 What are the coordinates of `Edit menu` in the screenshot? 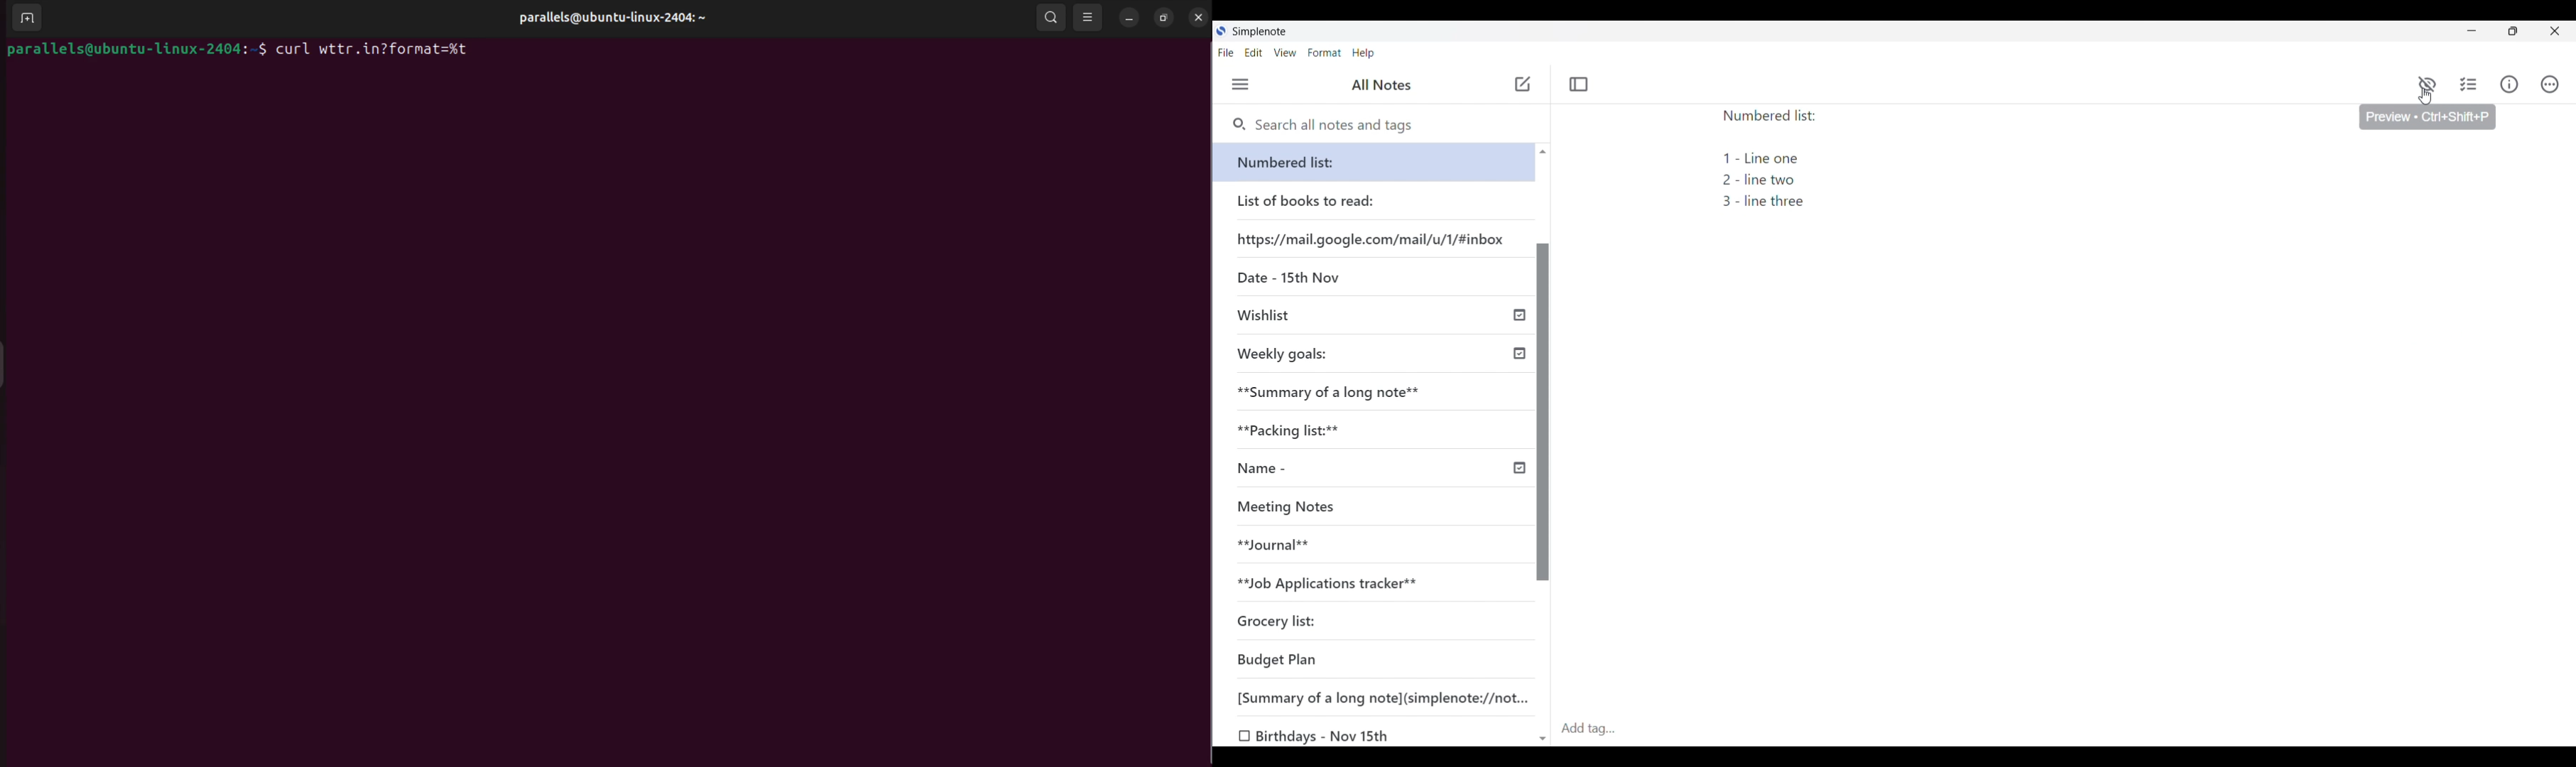 It's located at (1254, 53).